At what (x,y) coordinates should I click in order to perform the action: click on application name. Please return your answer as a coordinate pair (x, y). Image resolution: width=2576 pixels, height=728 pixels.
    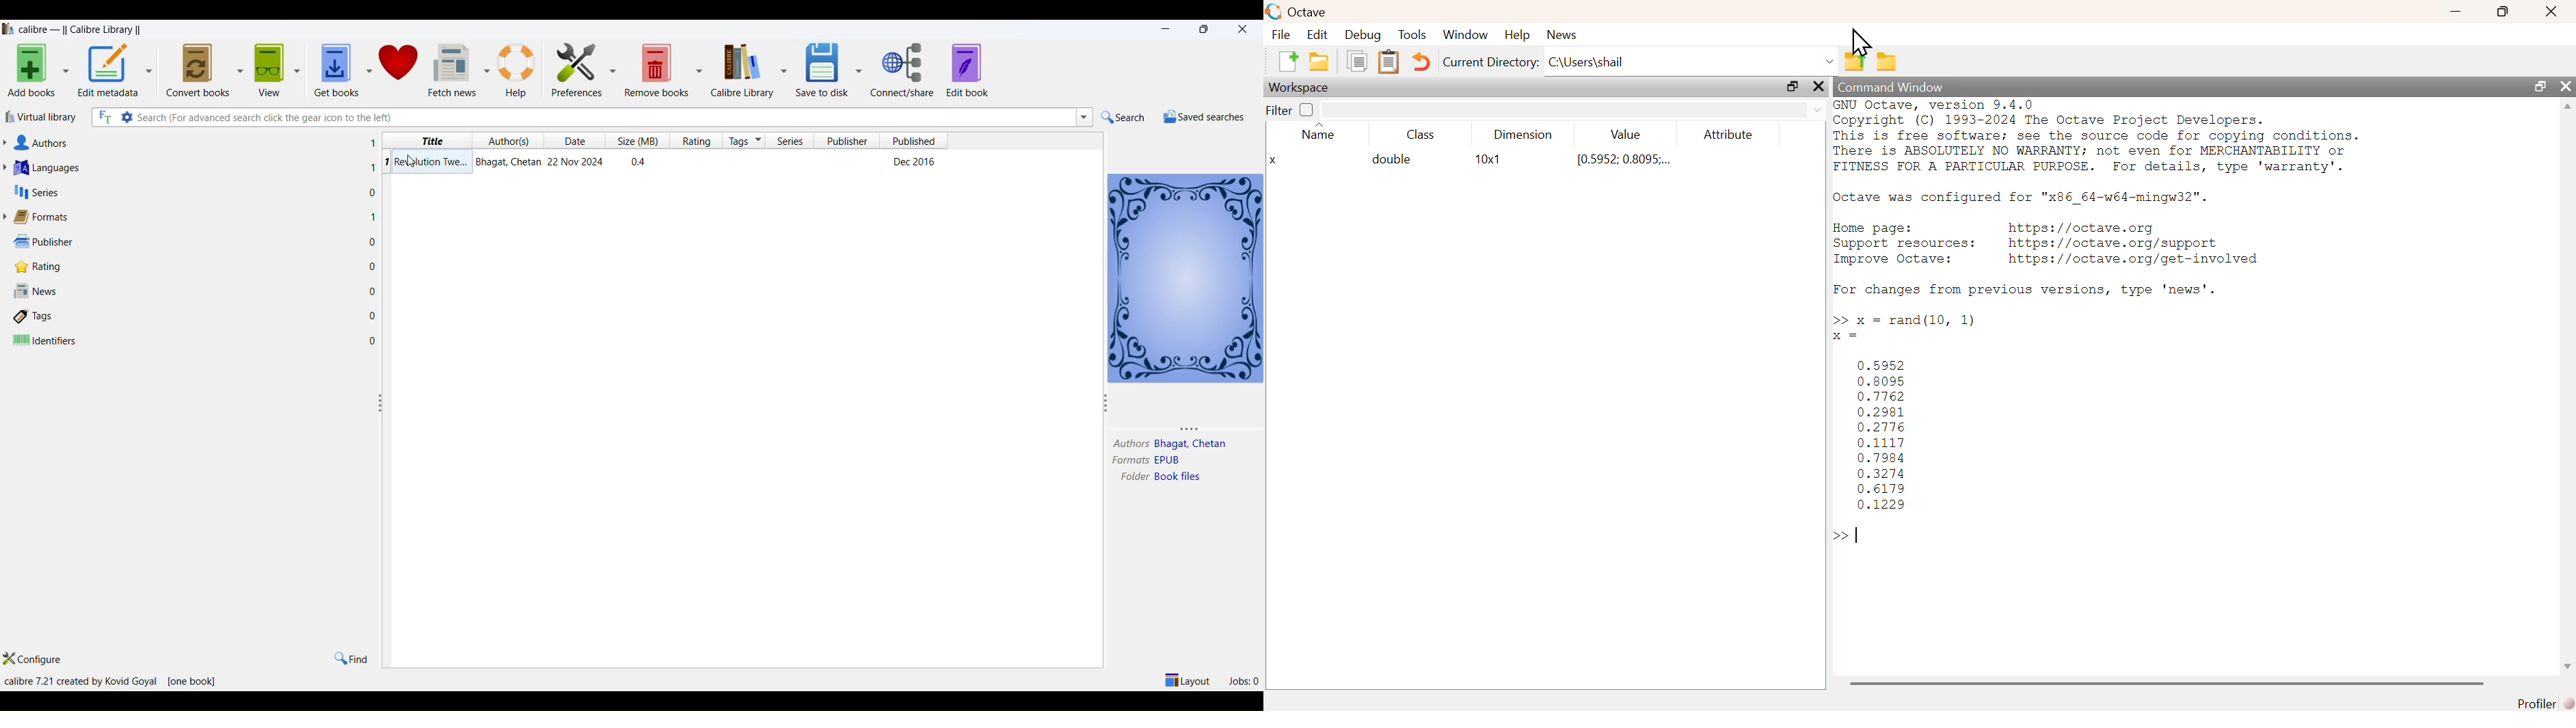
    Looking at the image, I should click on (81, 28).